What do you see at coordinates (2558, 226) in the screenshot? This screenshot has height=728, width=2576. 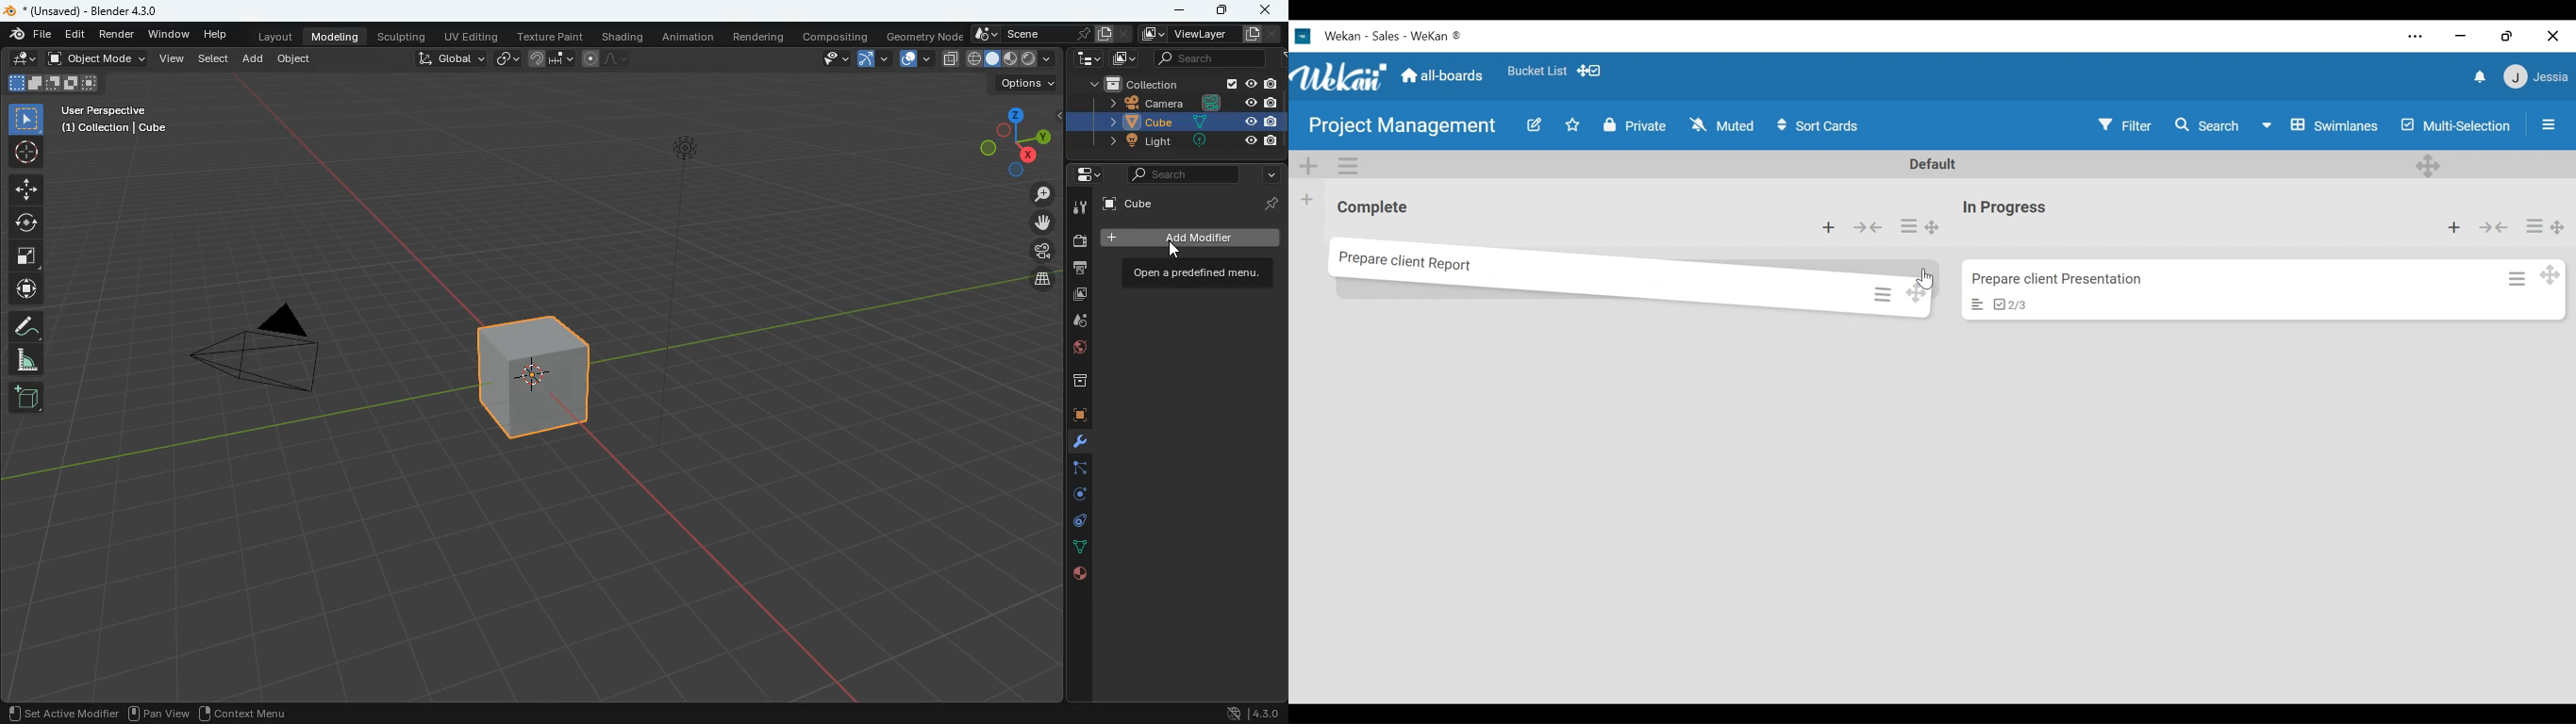 I see `Desktop drag handles` at bounding box center [2558, 226].